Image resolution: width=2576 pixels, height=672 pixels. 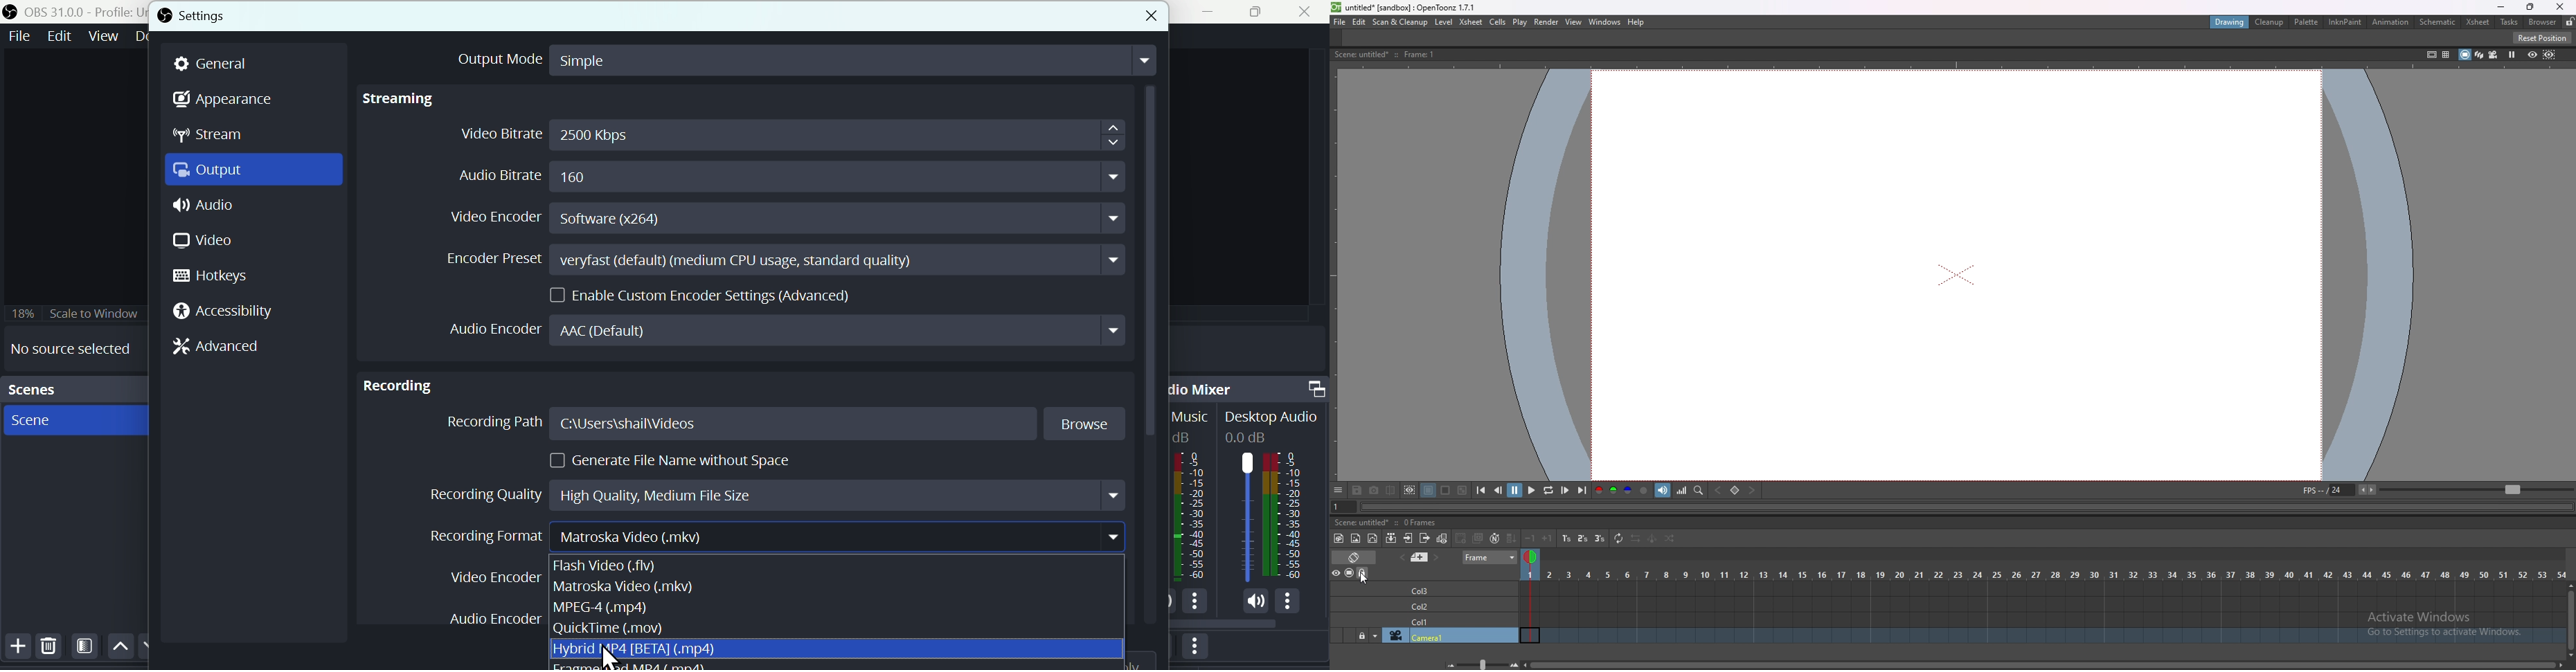 I want to click on Audio mixer, so click(x=1246, y=386).